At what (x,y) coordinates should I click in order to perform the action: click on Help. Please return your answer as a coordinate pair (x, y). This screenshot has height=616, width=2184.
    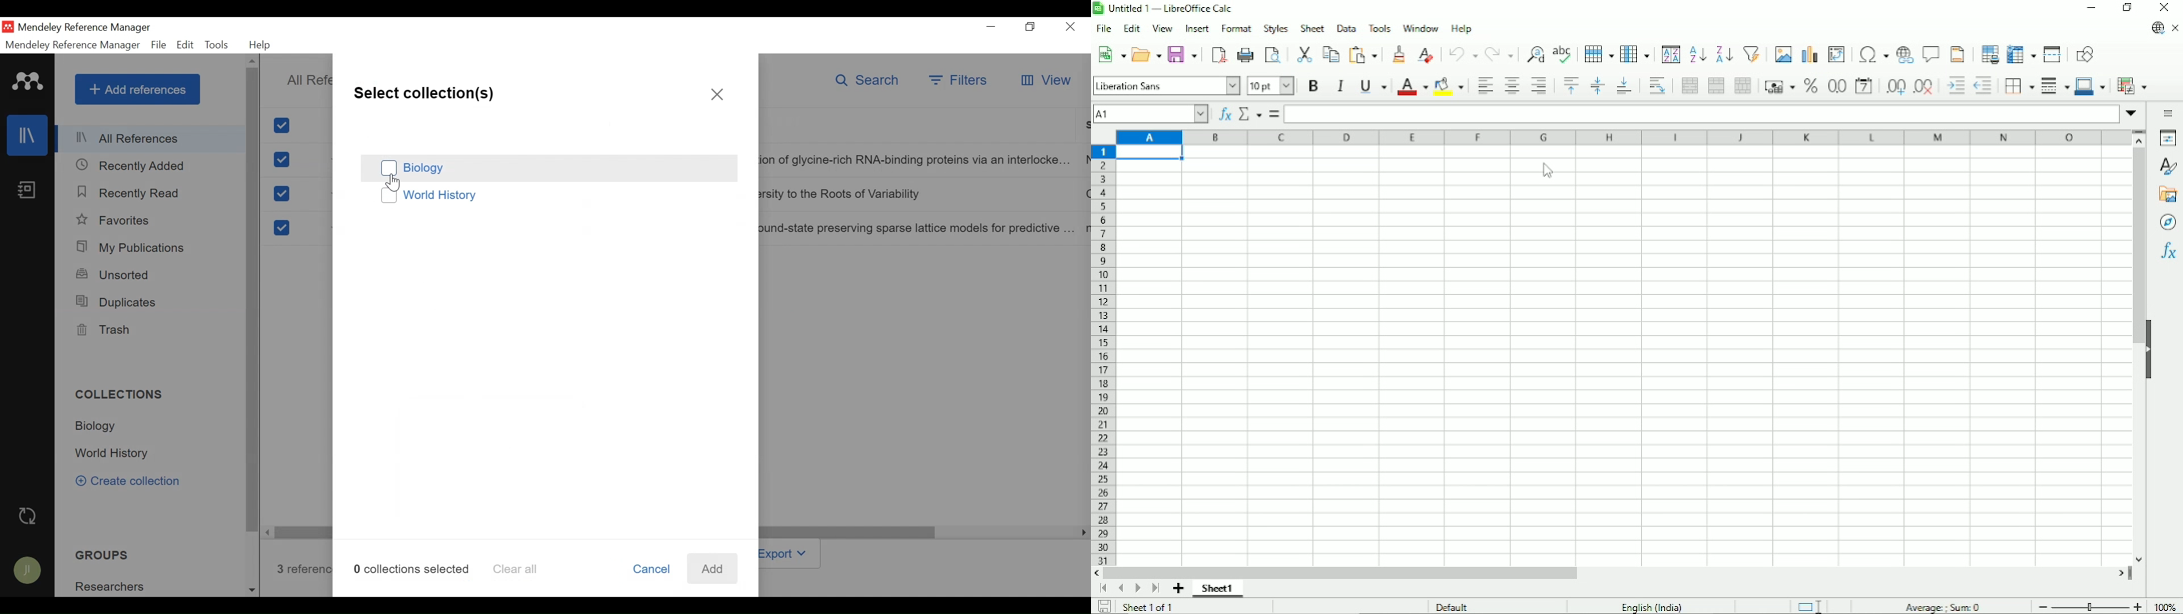
    Looking at the image, I should click on (1462, 29).